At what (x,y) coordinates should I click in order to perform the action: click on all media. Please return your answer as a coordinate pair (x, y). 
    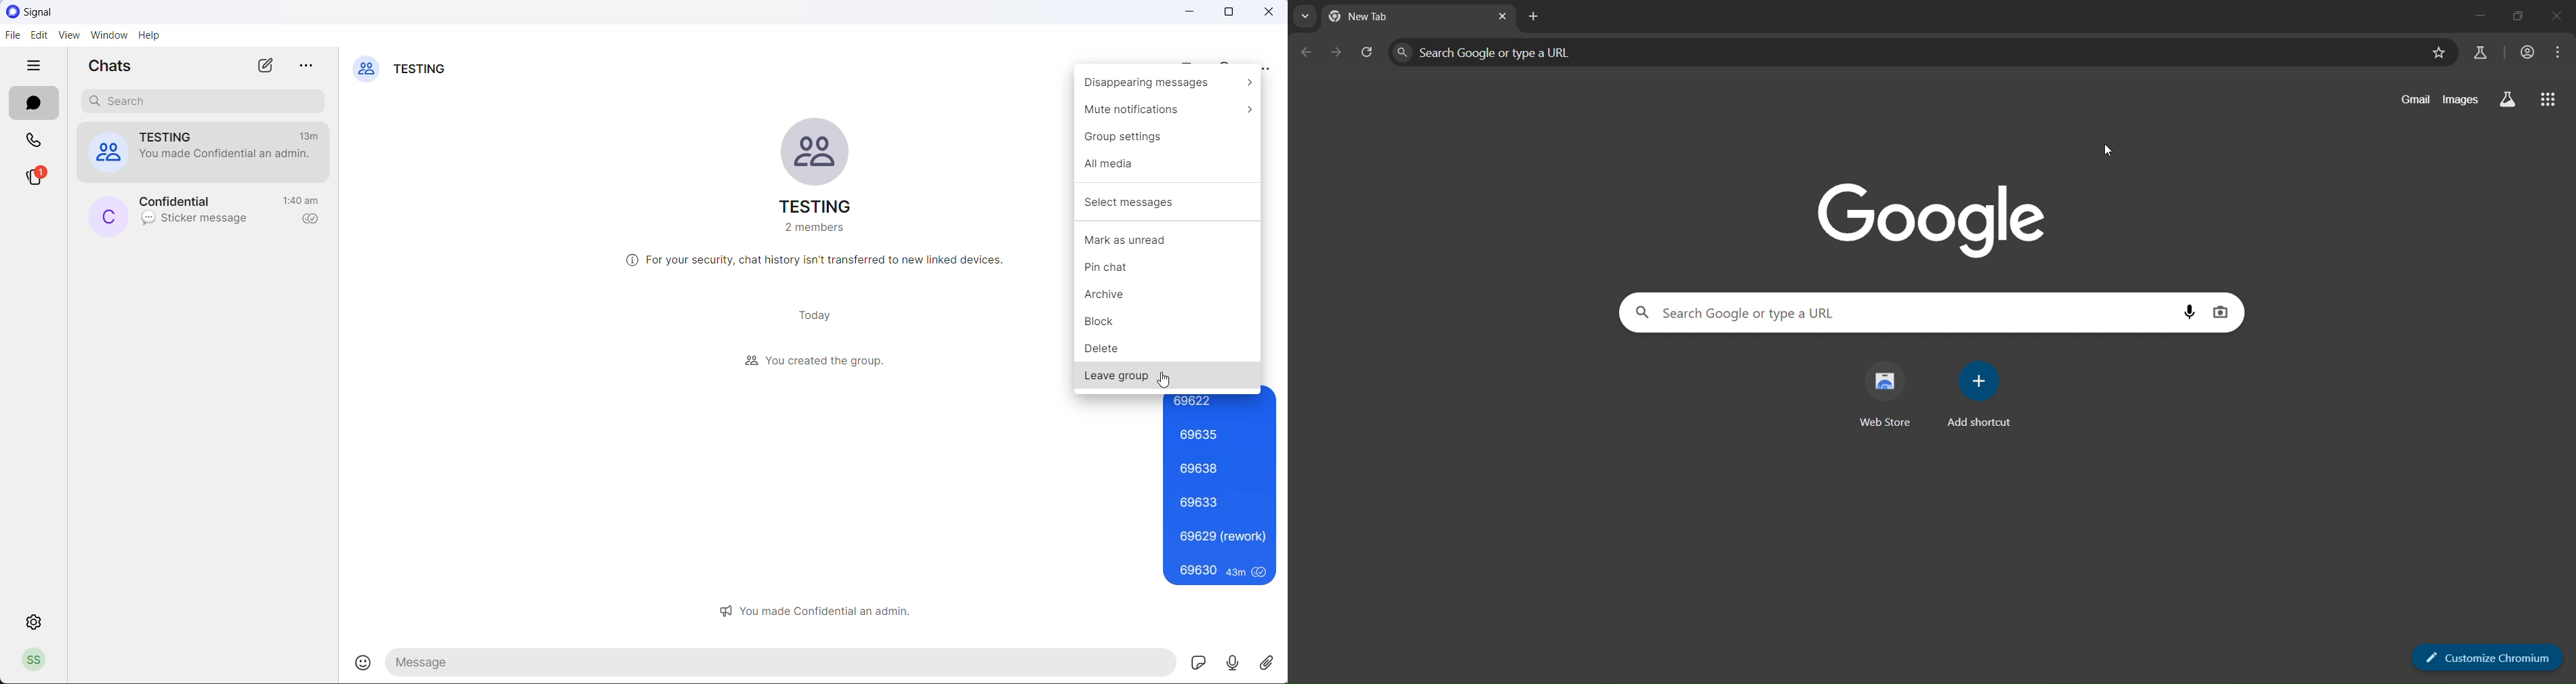
    Looking at the image, I should click on (1168, 166).